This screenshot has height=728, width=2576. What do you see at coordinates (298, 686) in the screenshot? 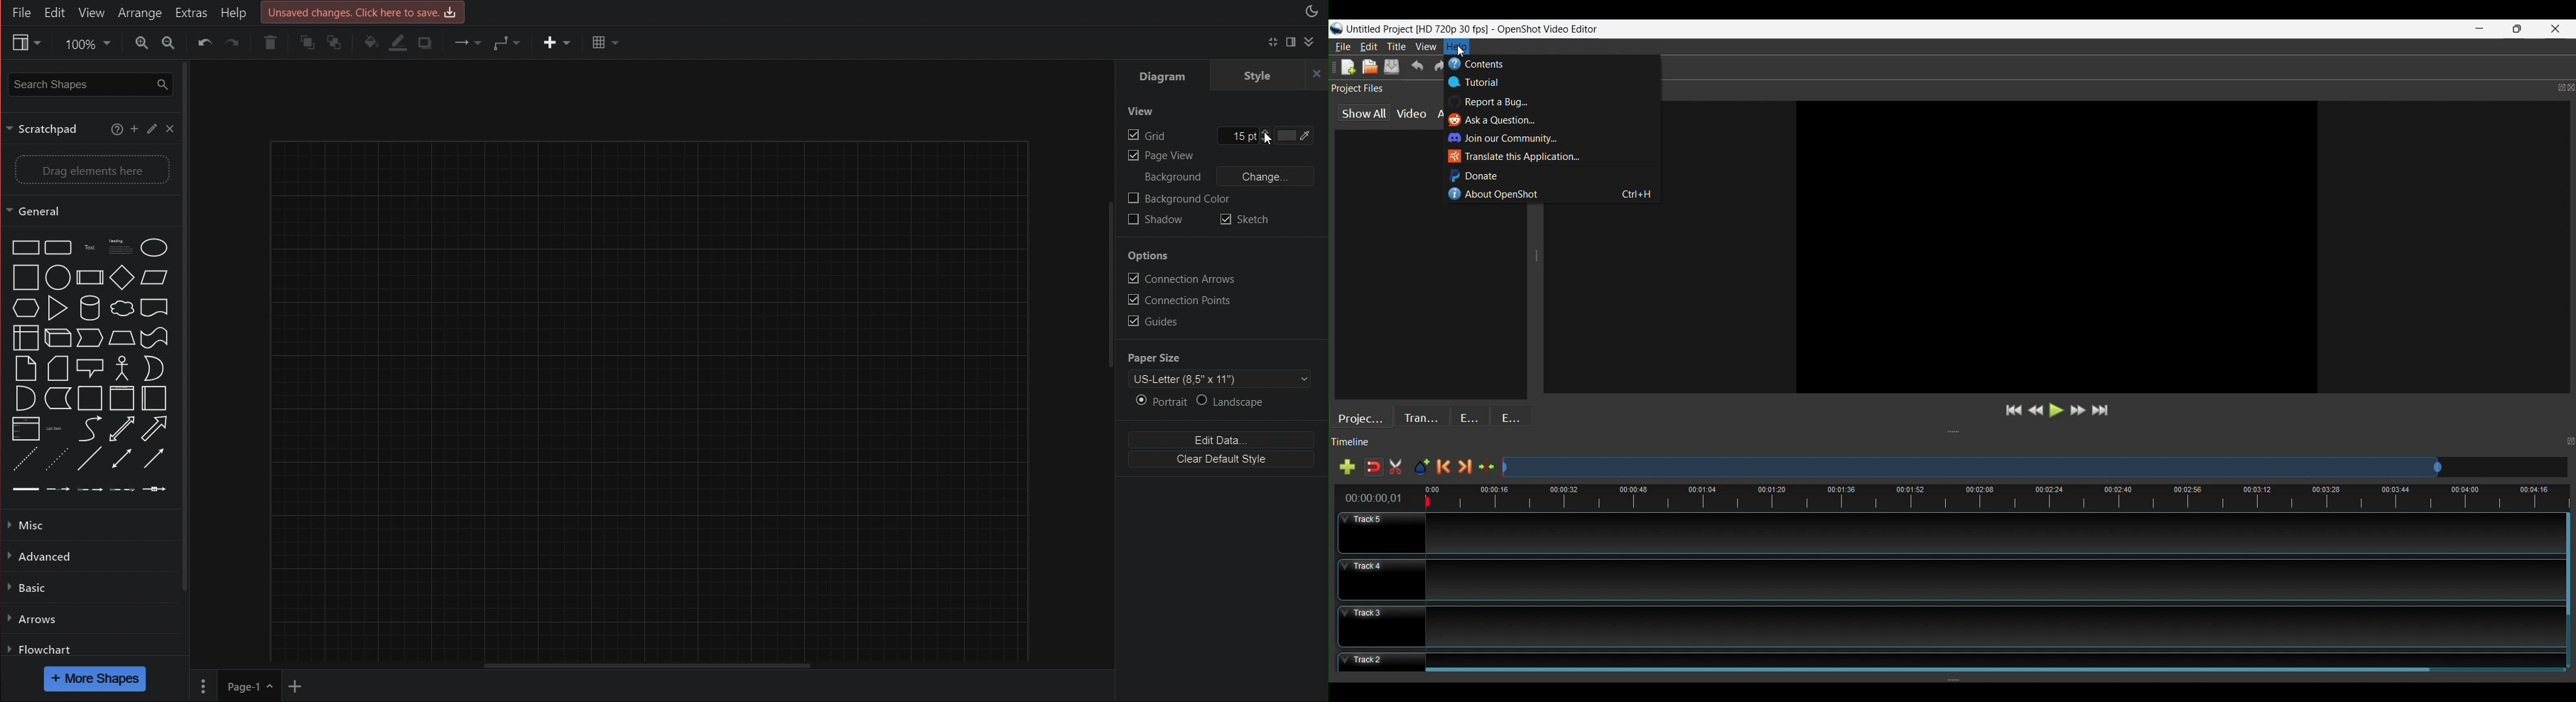
I see `Add new page` at bounding box center [298, 686].